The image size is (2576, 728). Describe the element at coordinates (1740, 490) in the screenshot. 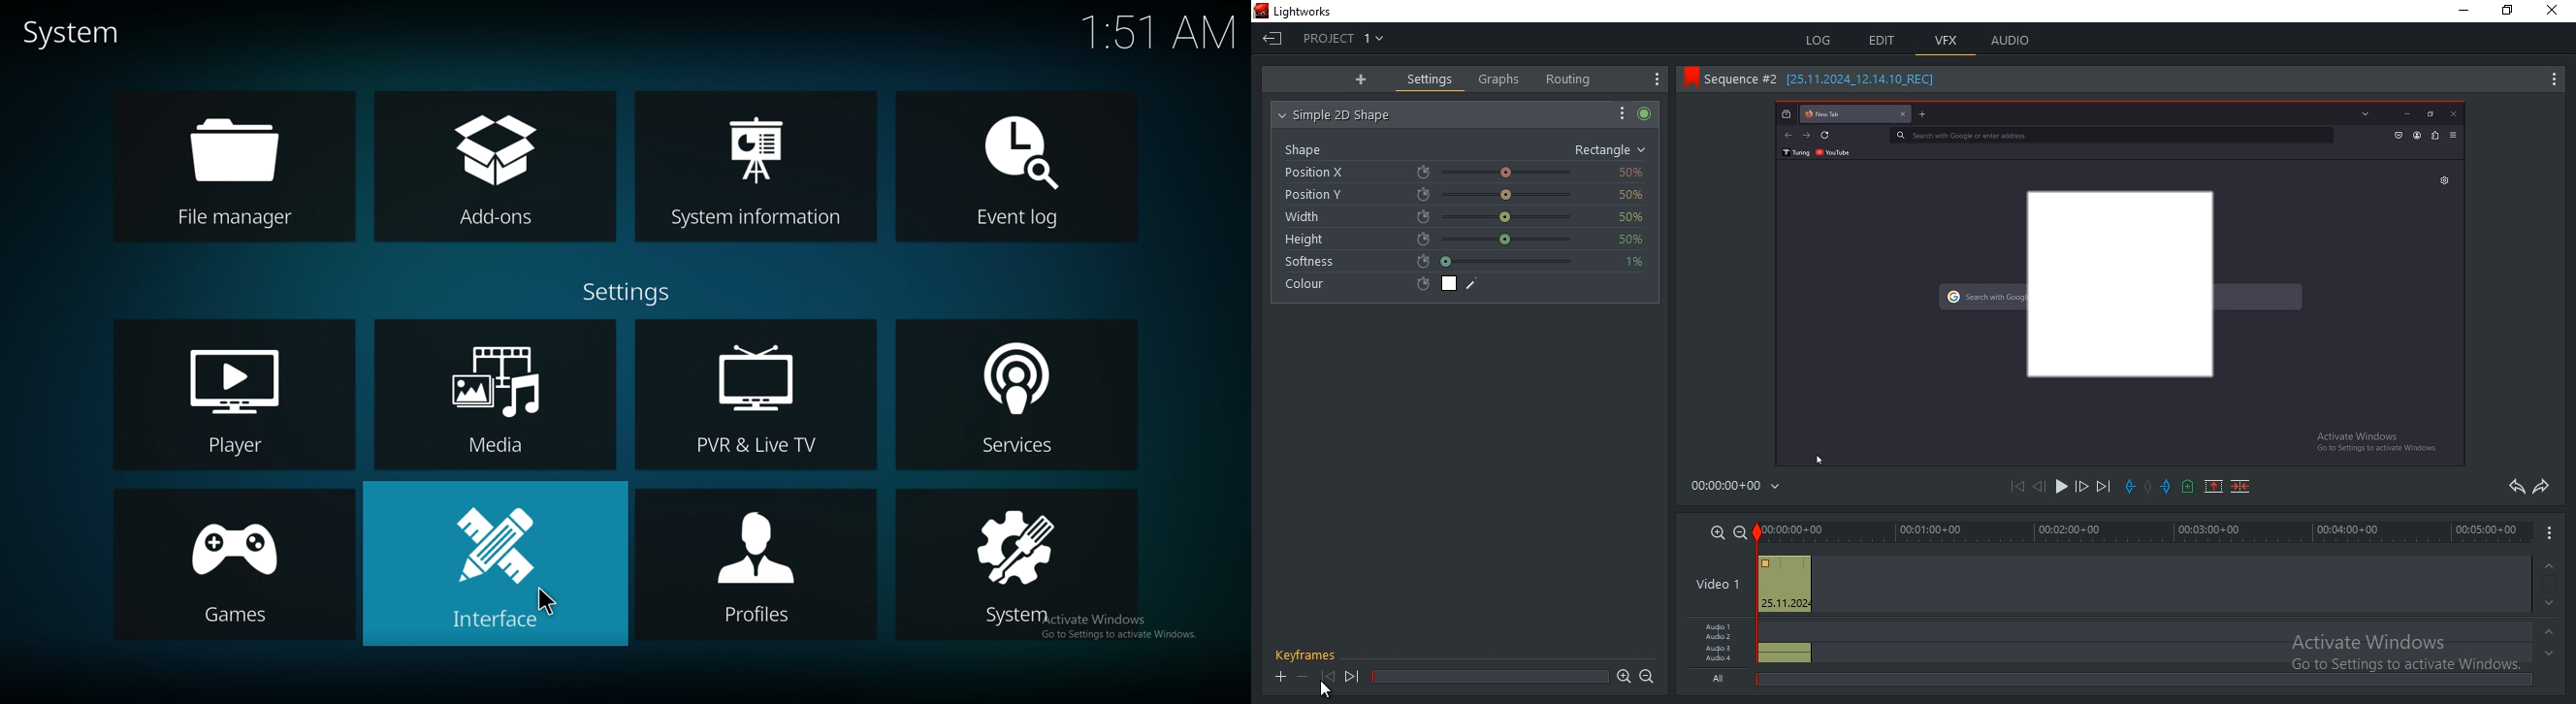

I see `time` at that location.